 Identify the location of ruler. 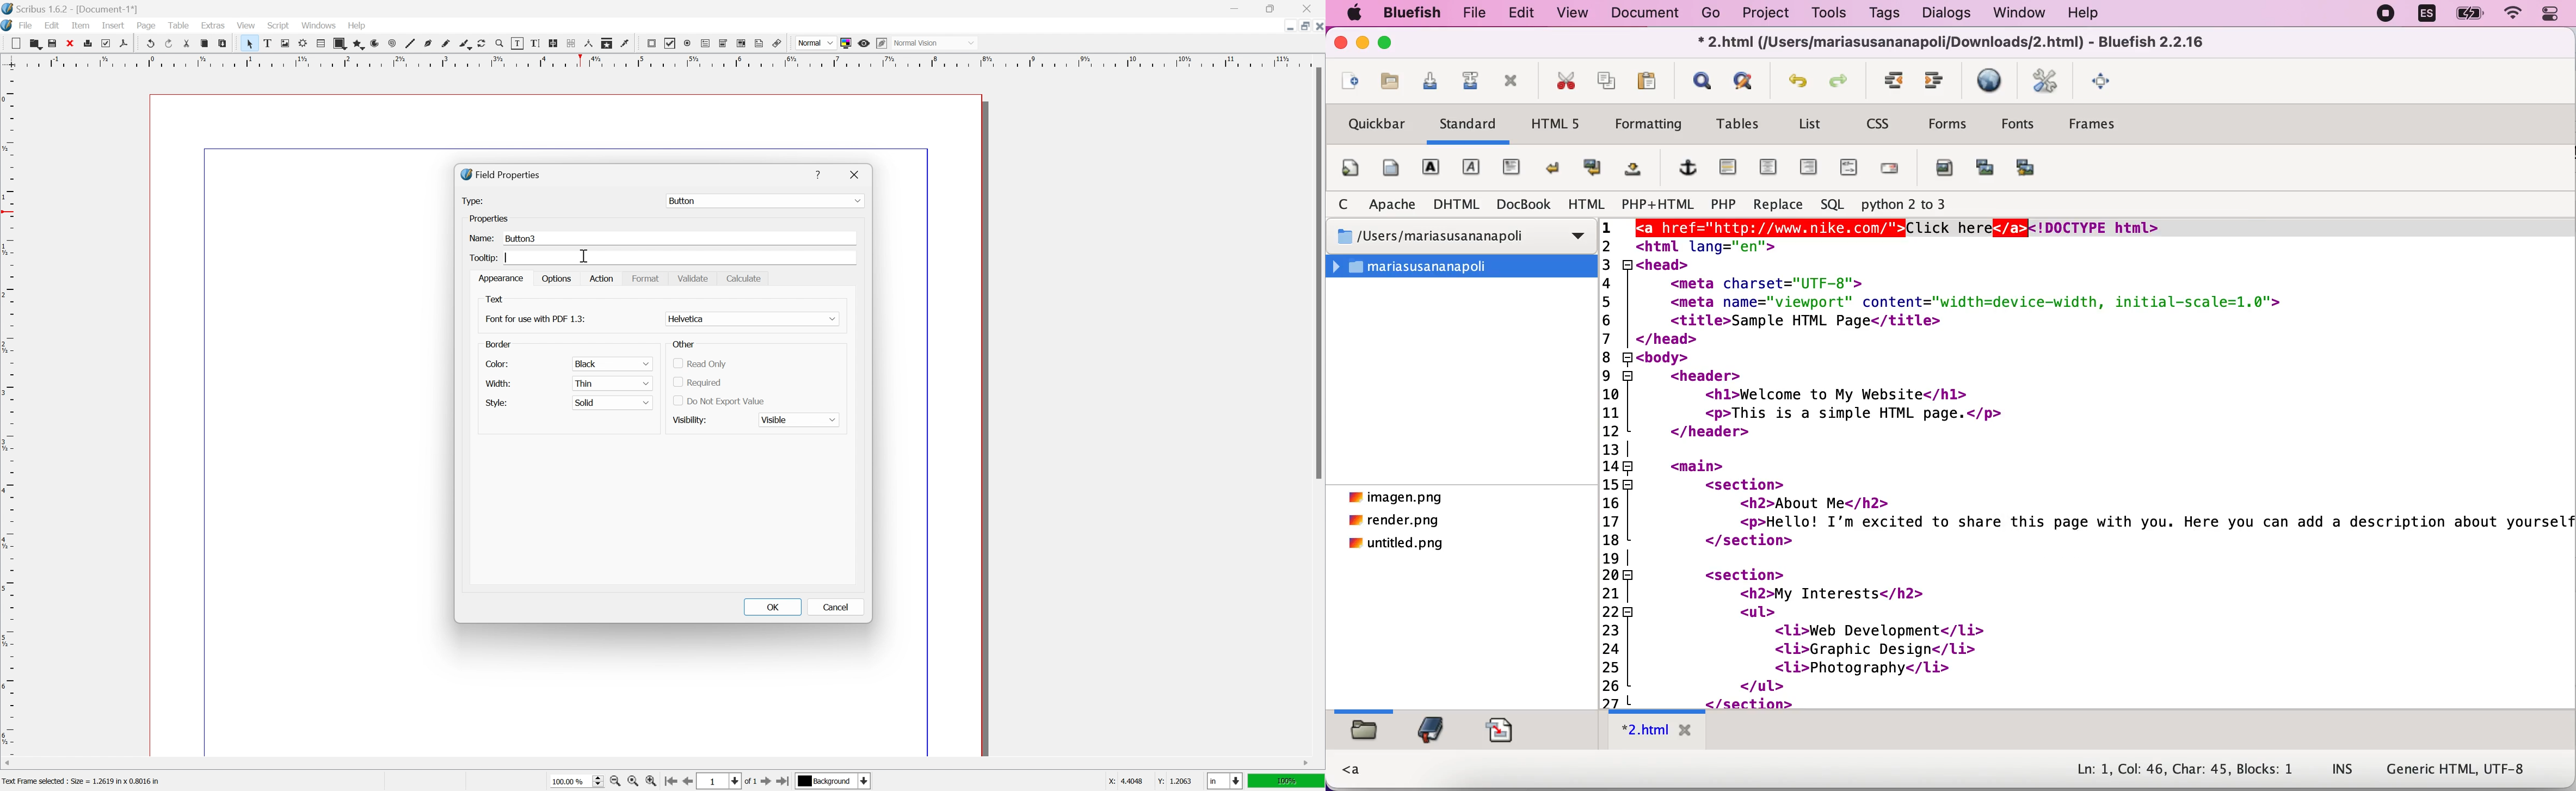
(660, 61).